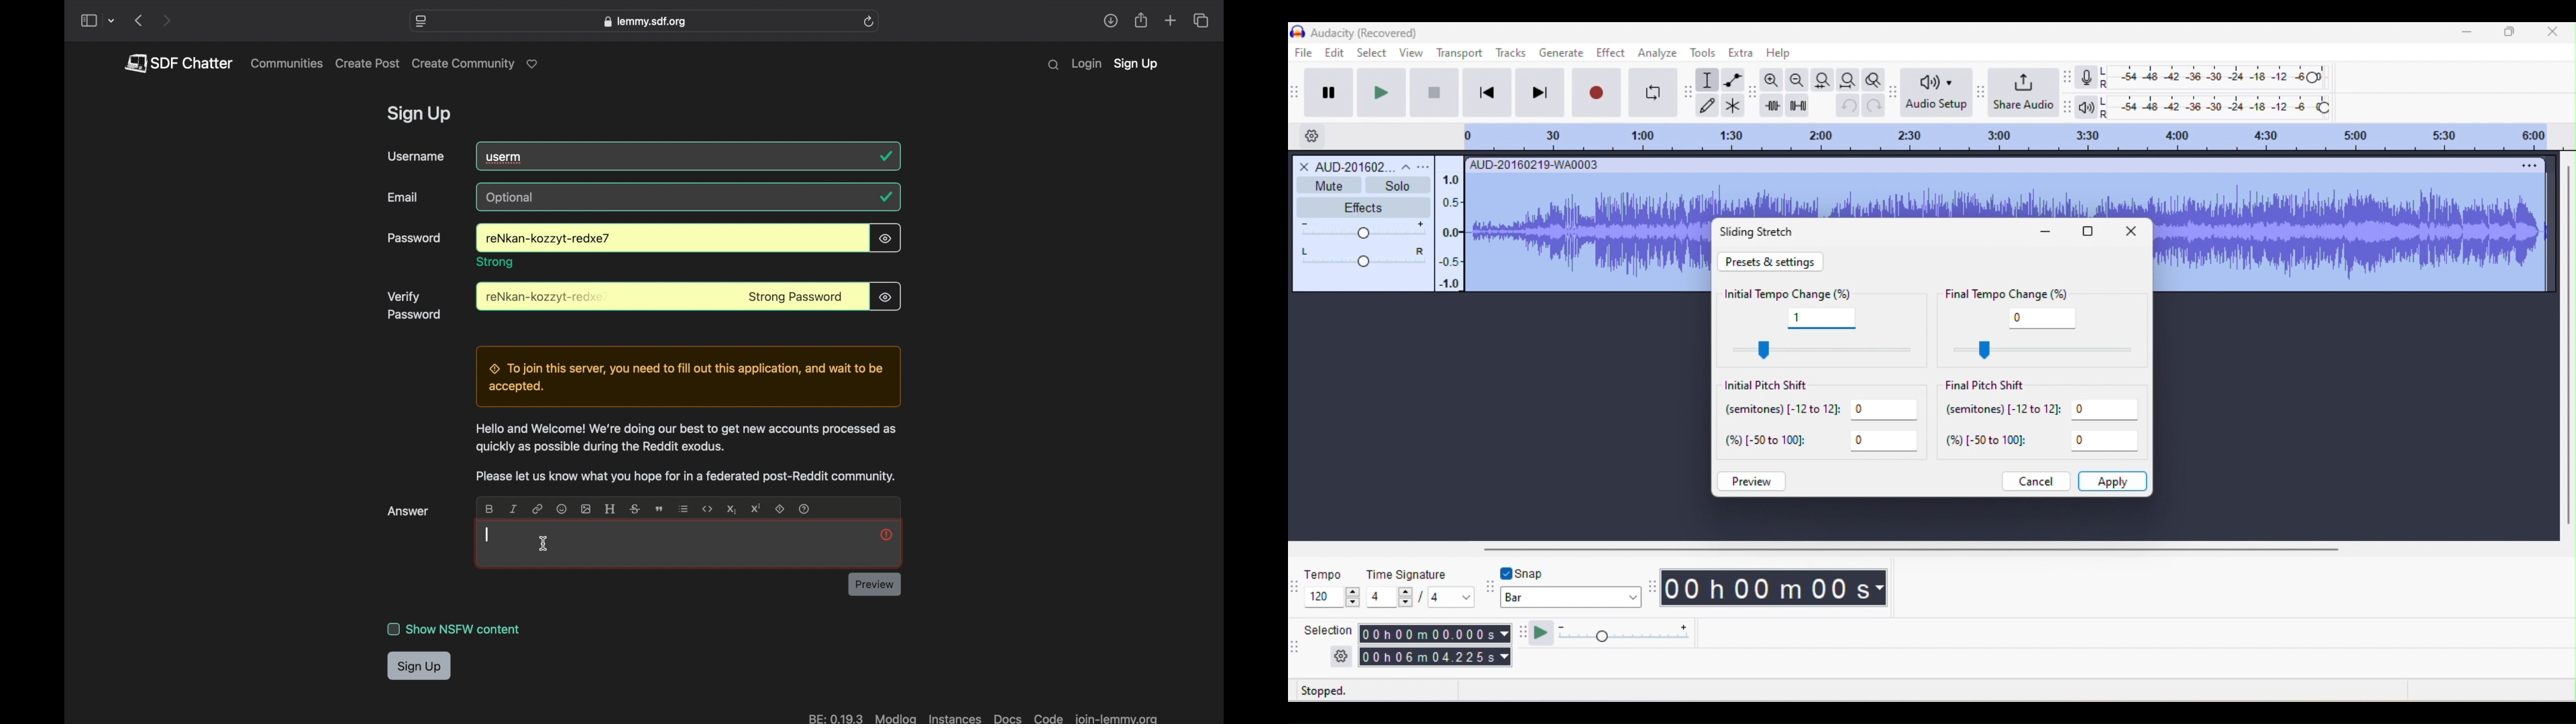 The height and width of the screenshot is (728, 2576). I want to click on semitones, so click(2043, 413).